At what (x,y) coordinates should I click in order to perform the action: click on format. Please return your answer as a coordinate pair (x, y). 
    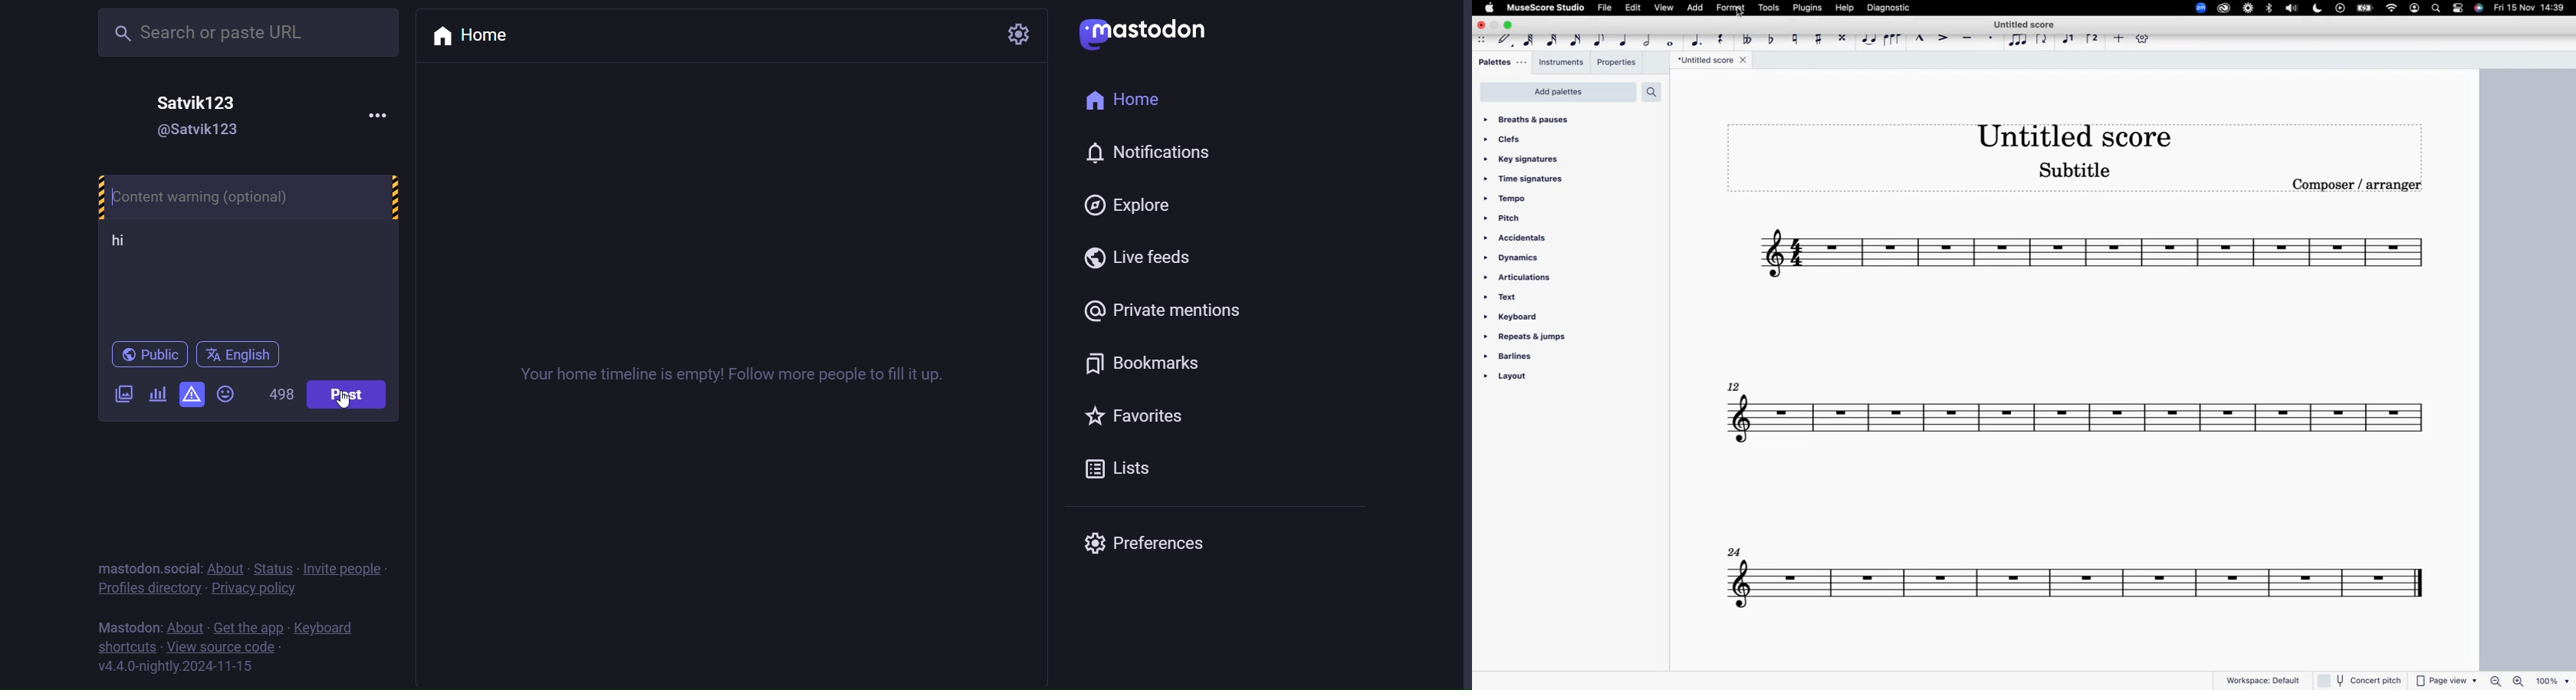
    Looking at the image, I should click on (1730, 8).